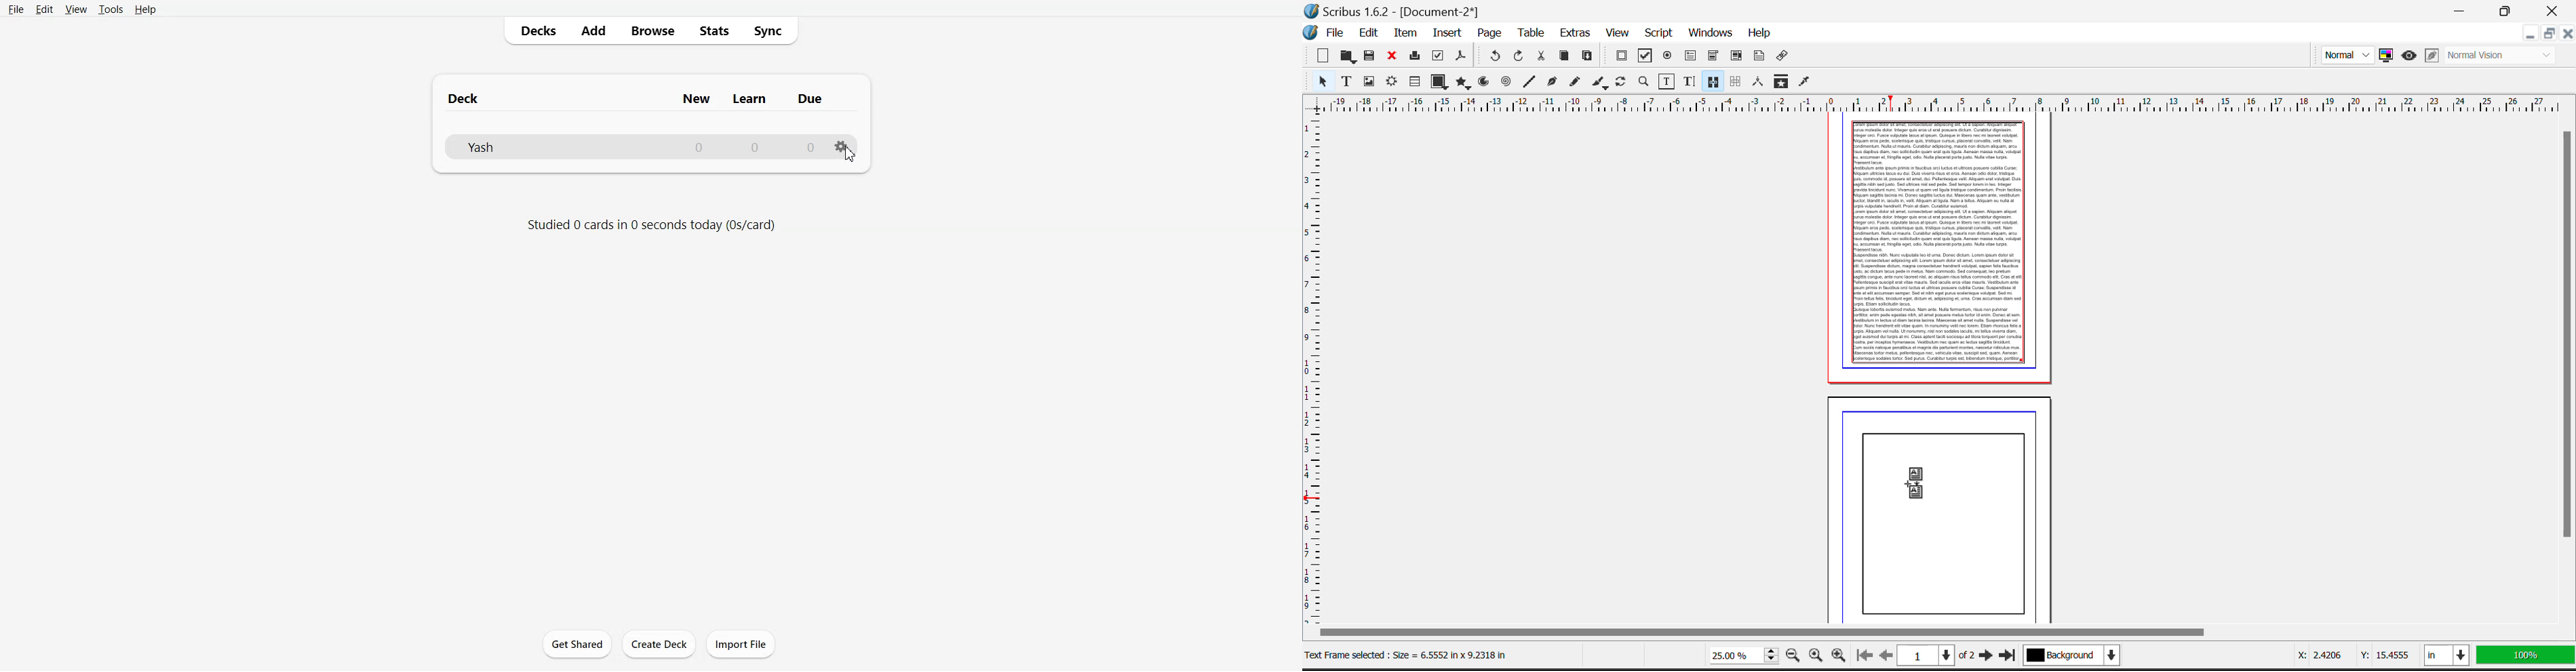 The width and height of the screenshot is (2576, 672). I want to click on PDF Combo Box, so click(1713, 56).